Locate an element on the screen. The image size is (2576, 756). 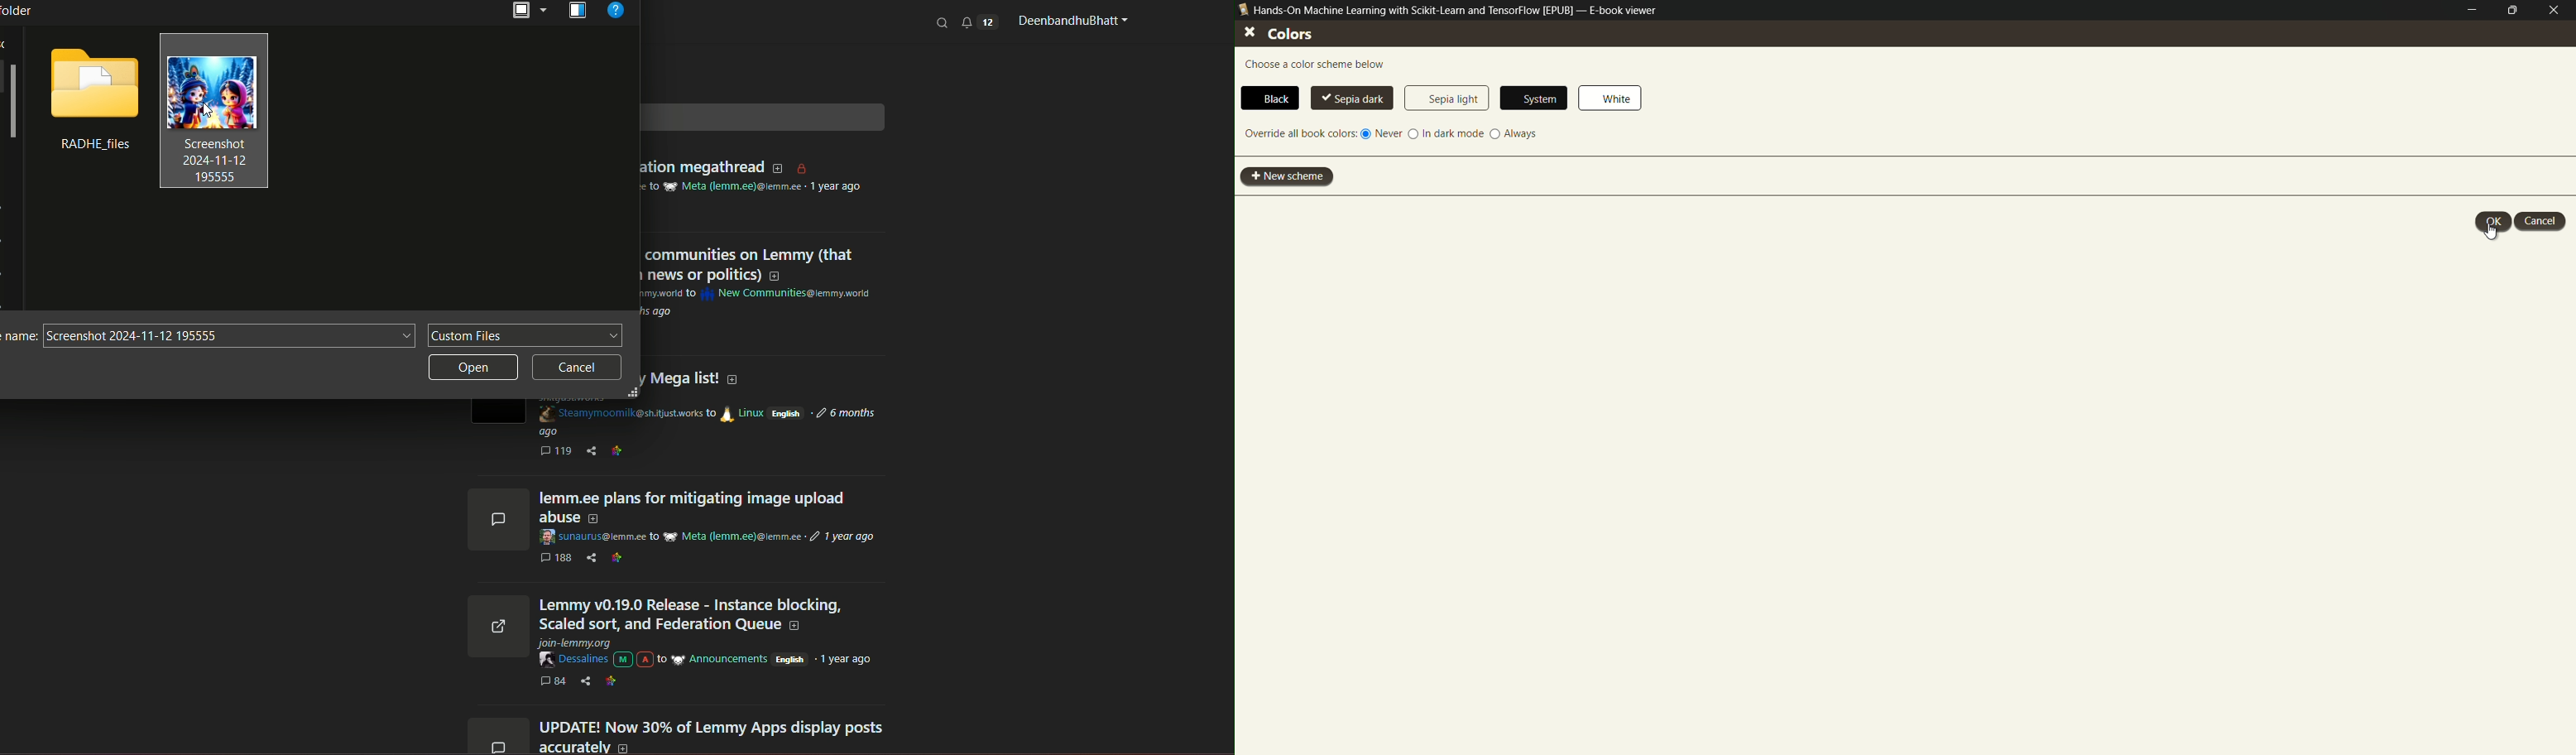
close e-book viewer mode is located at coordinates (2558, 10).